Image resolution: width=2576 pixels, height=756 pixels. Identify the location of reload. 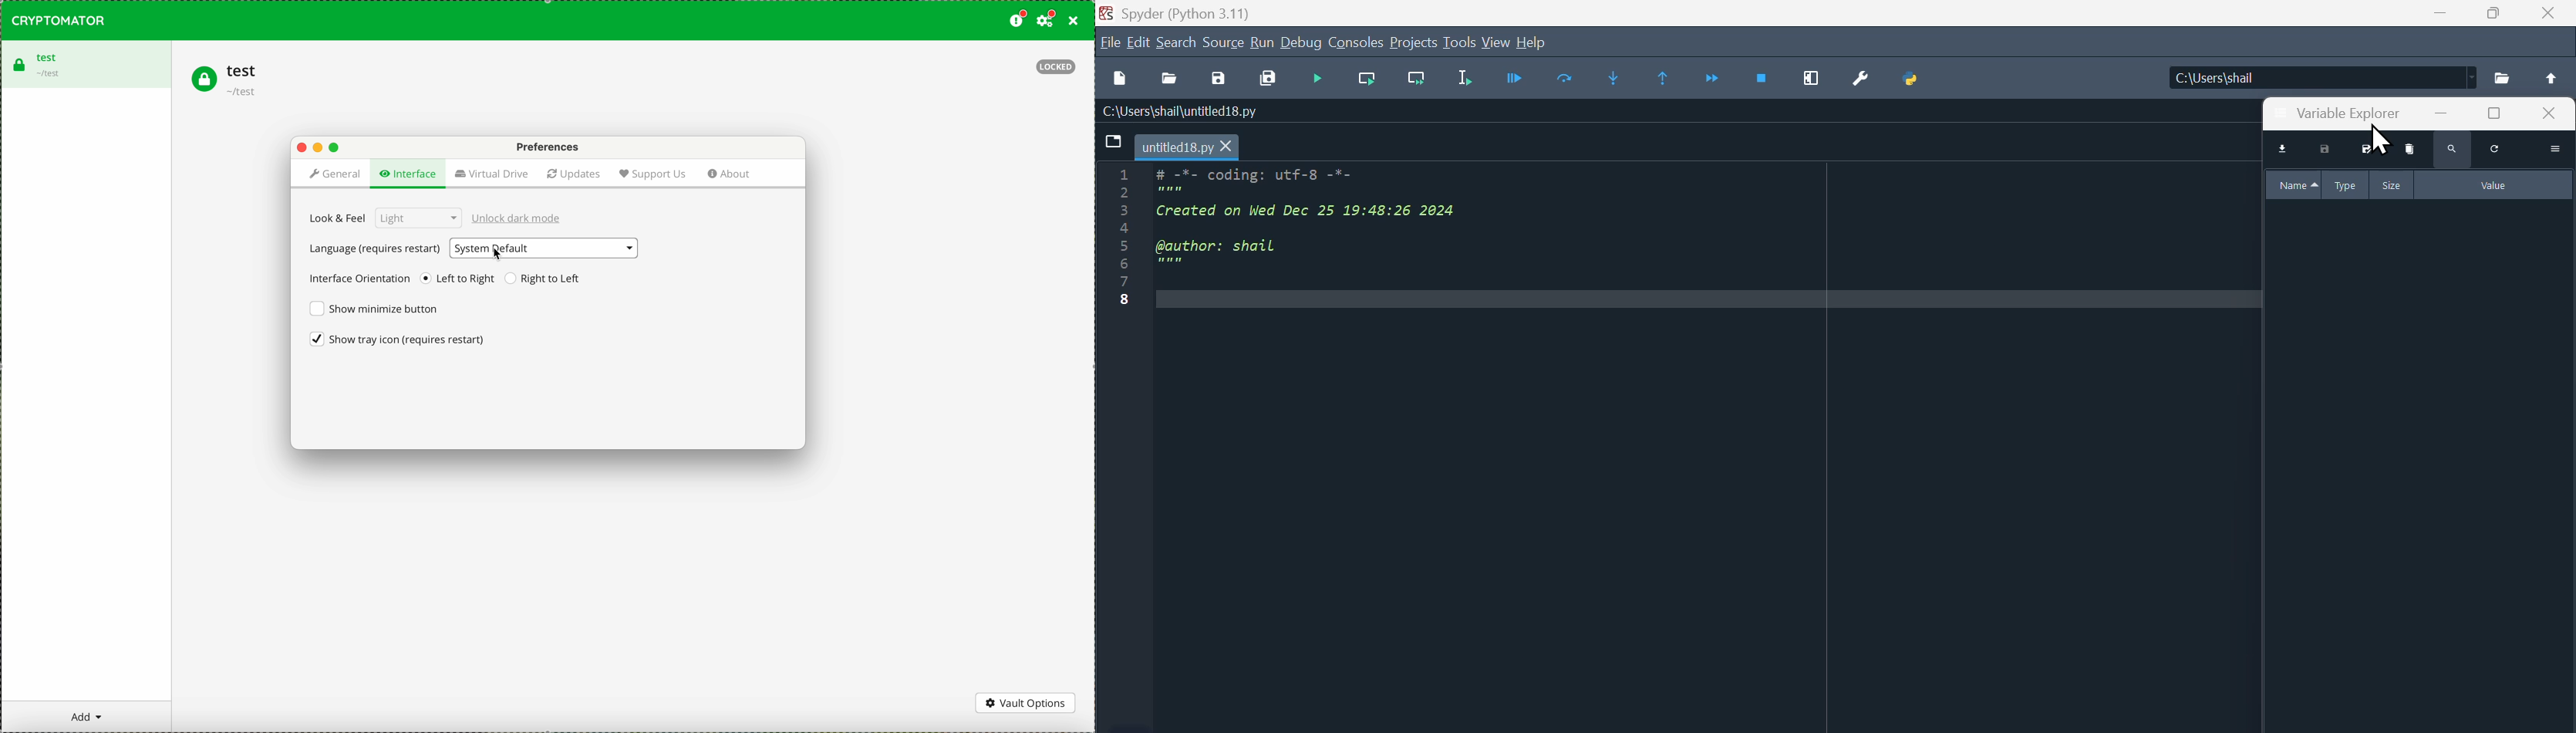
(2499, 150).